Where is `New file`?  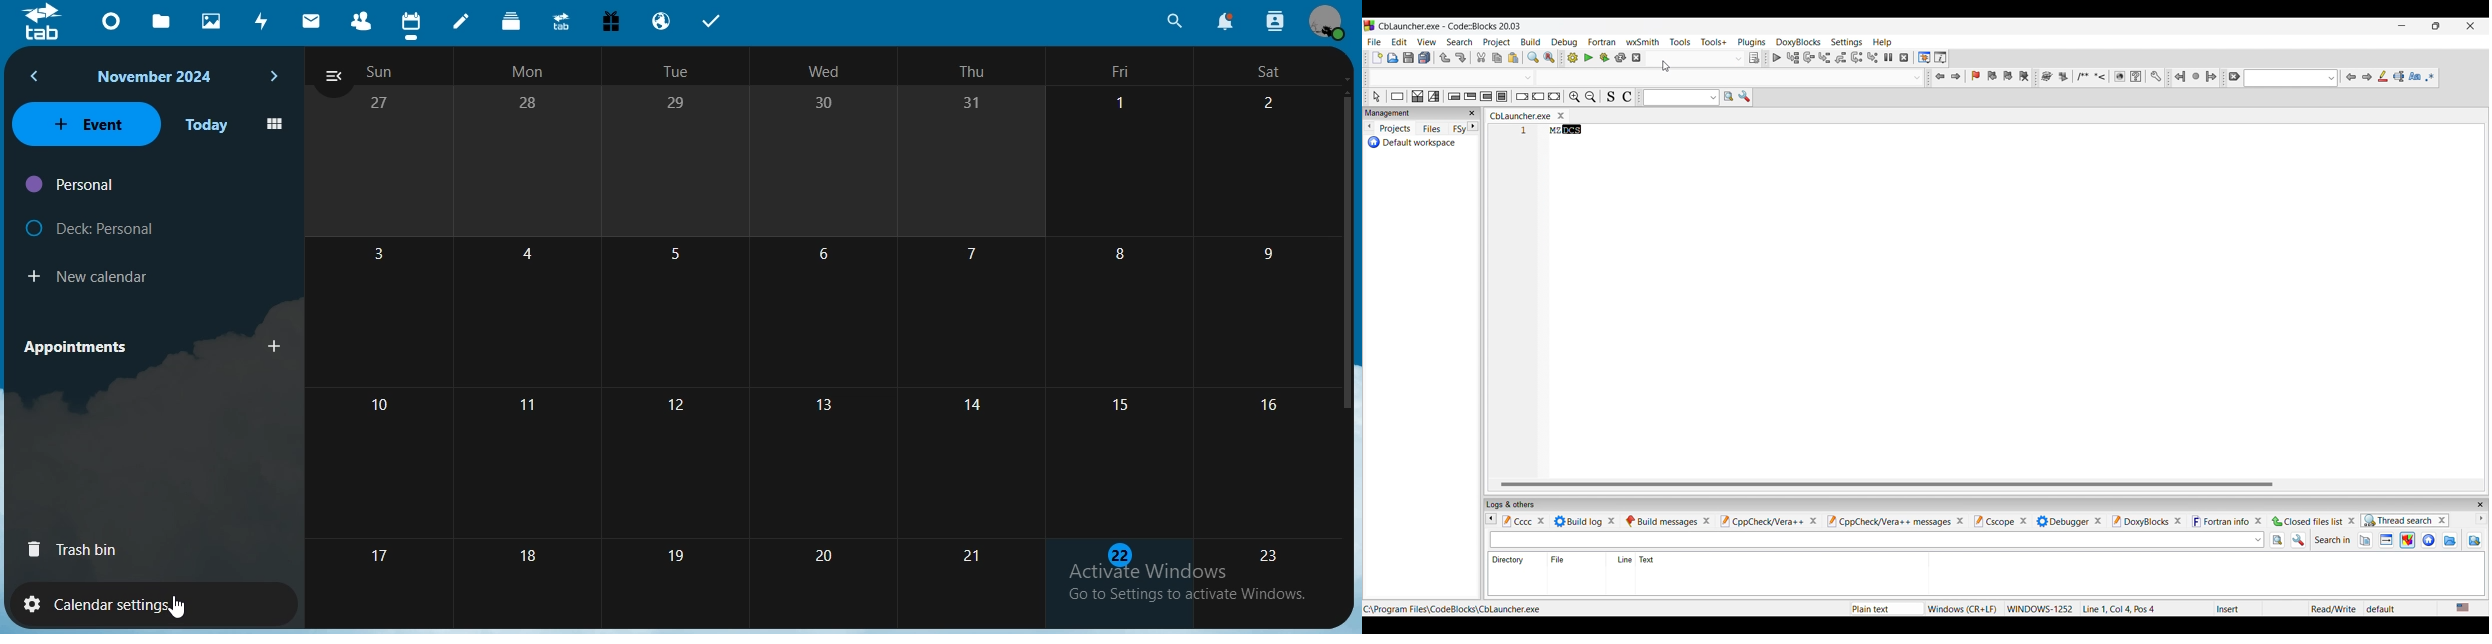 New file is located at coordinates (1377, 57).